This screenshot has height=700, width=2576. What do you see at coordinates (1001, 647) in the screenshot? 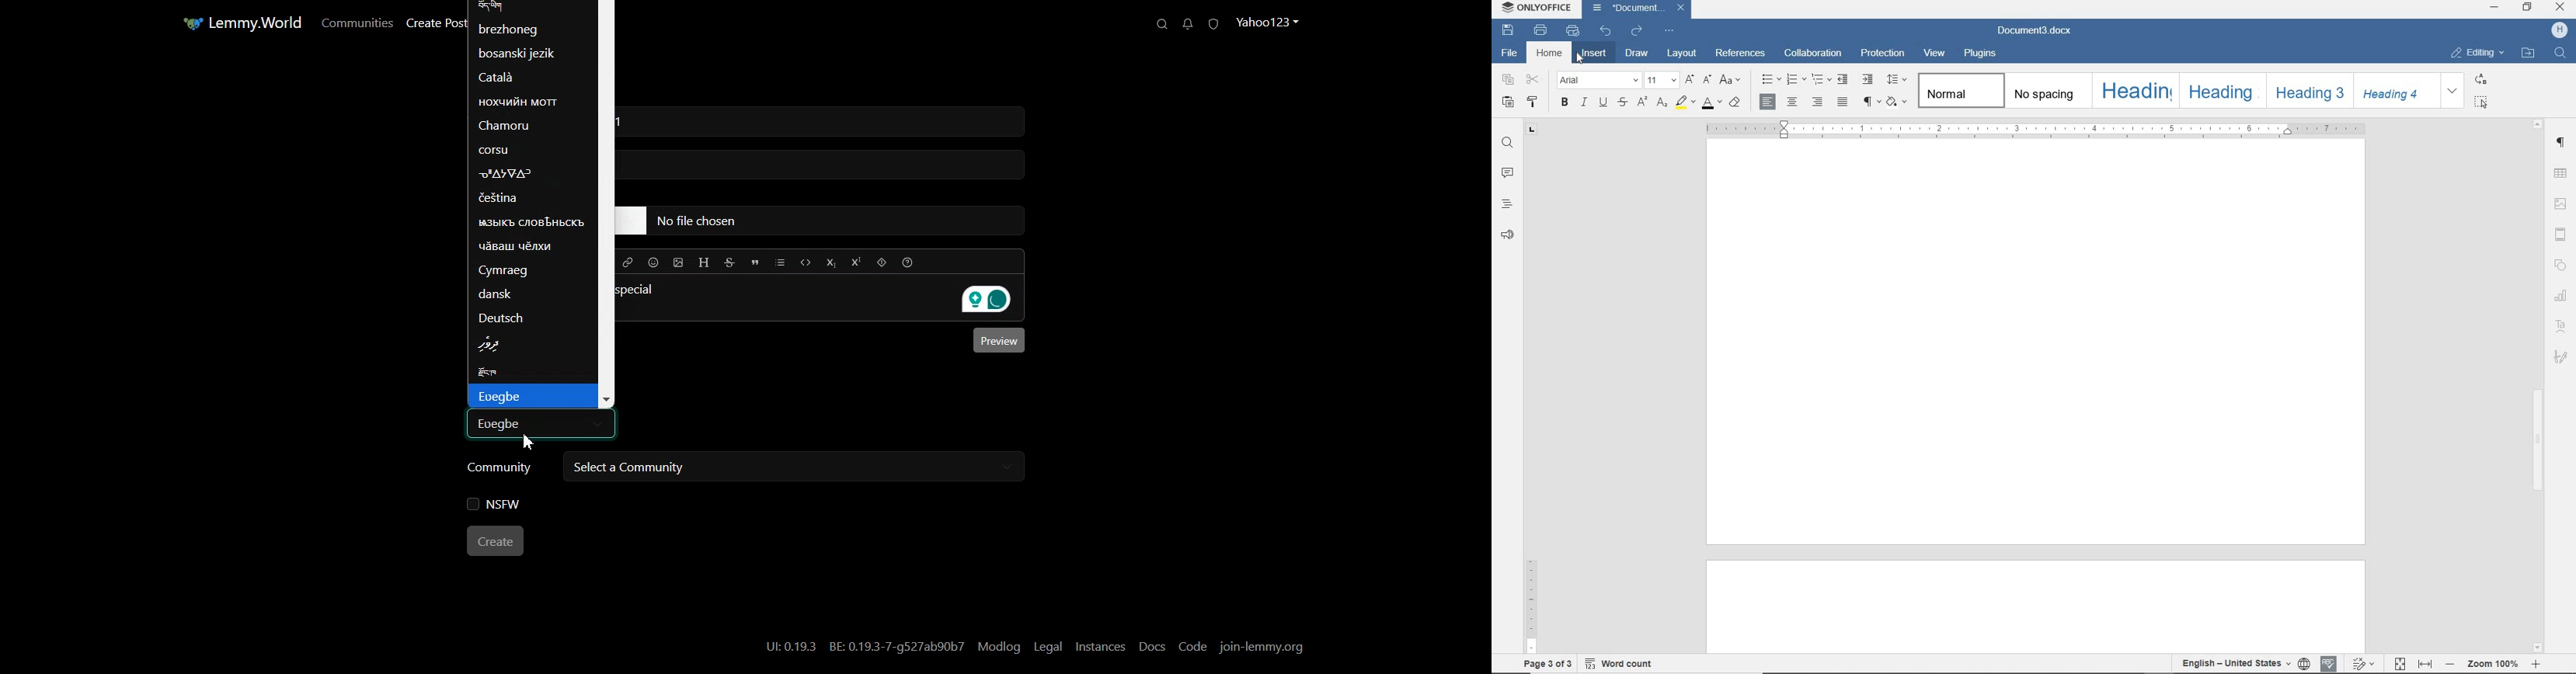
I see `Modlog` at bounding box center [1001, 647].